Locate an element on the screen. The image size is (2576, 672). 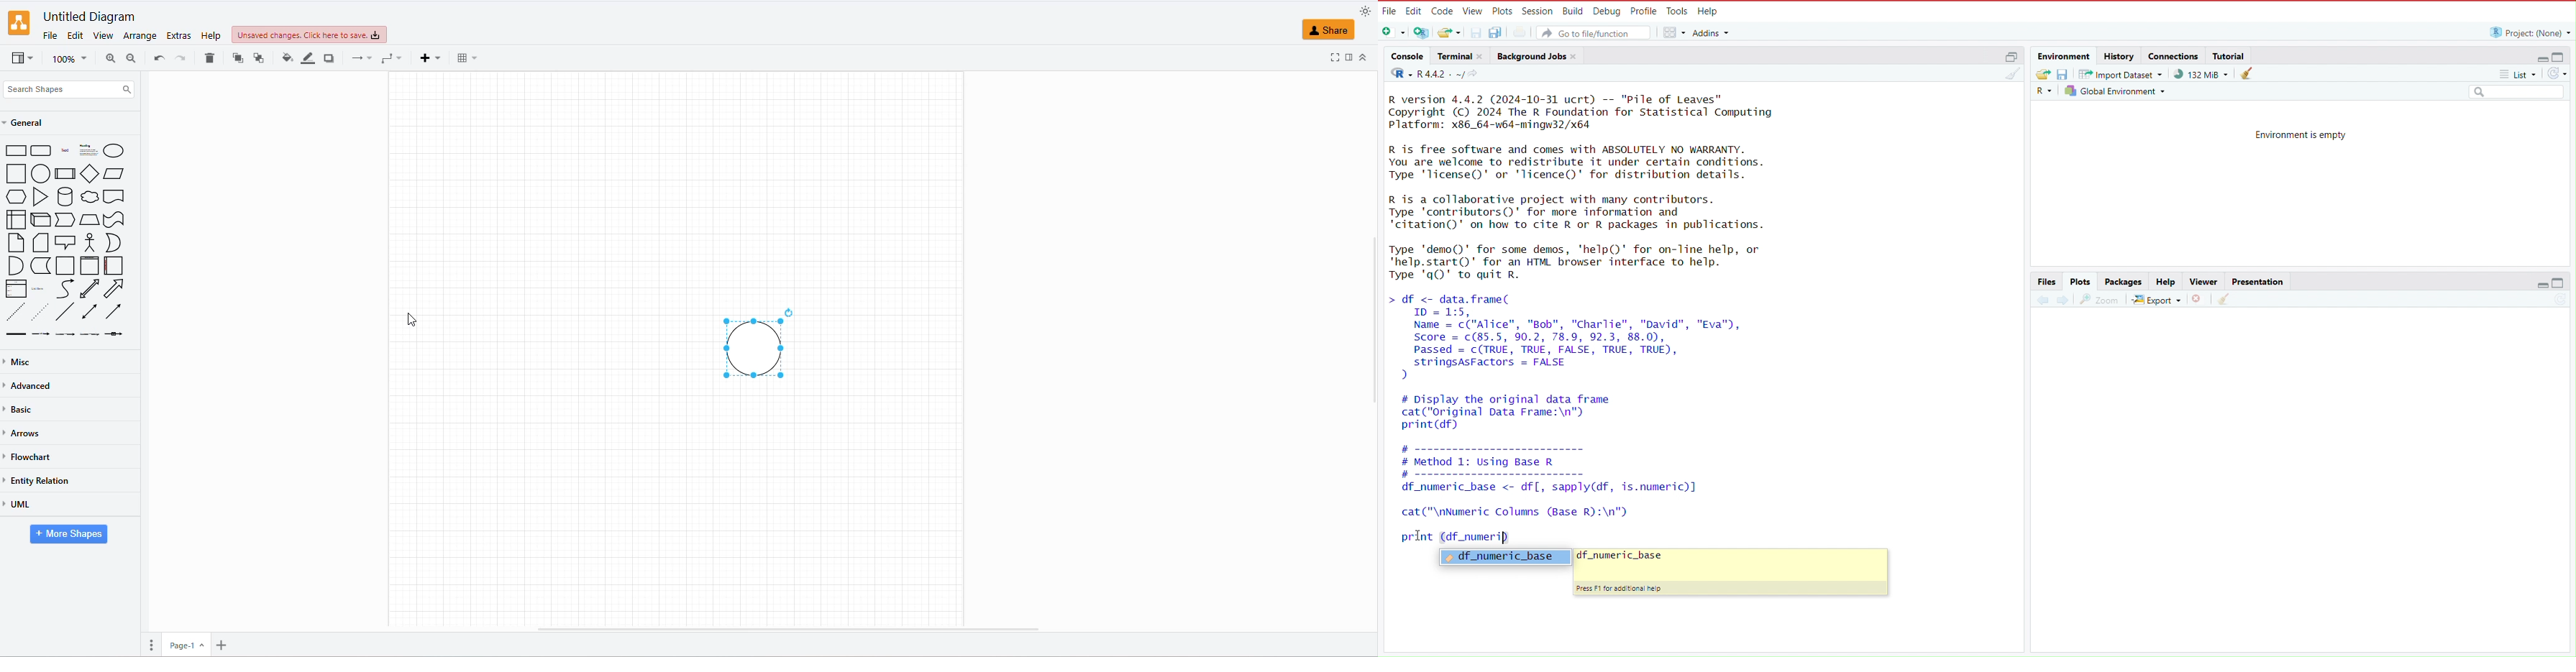
Go to file/function is located at coordinates (1596, 32).